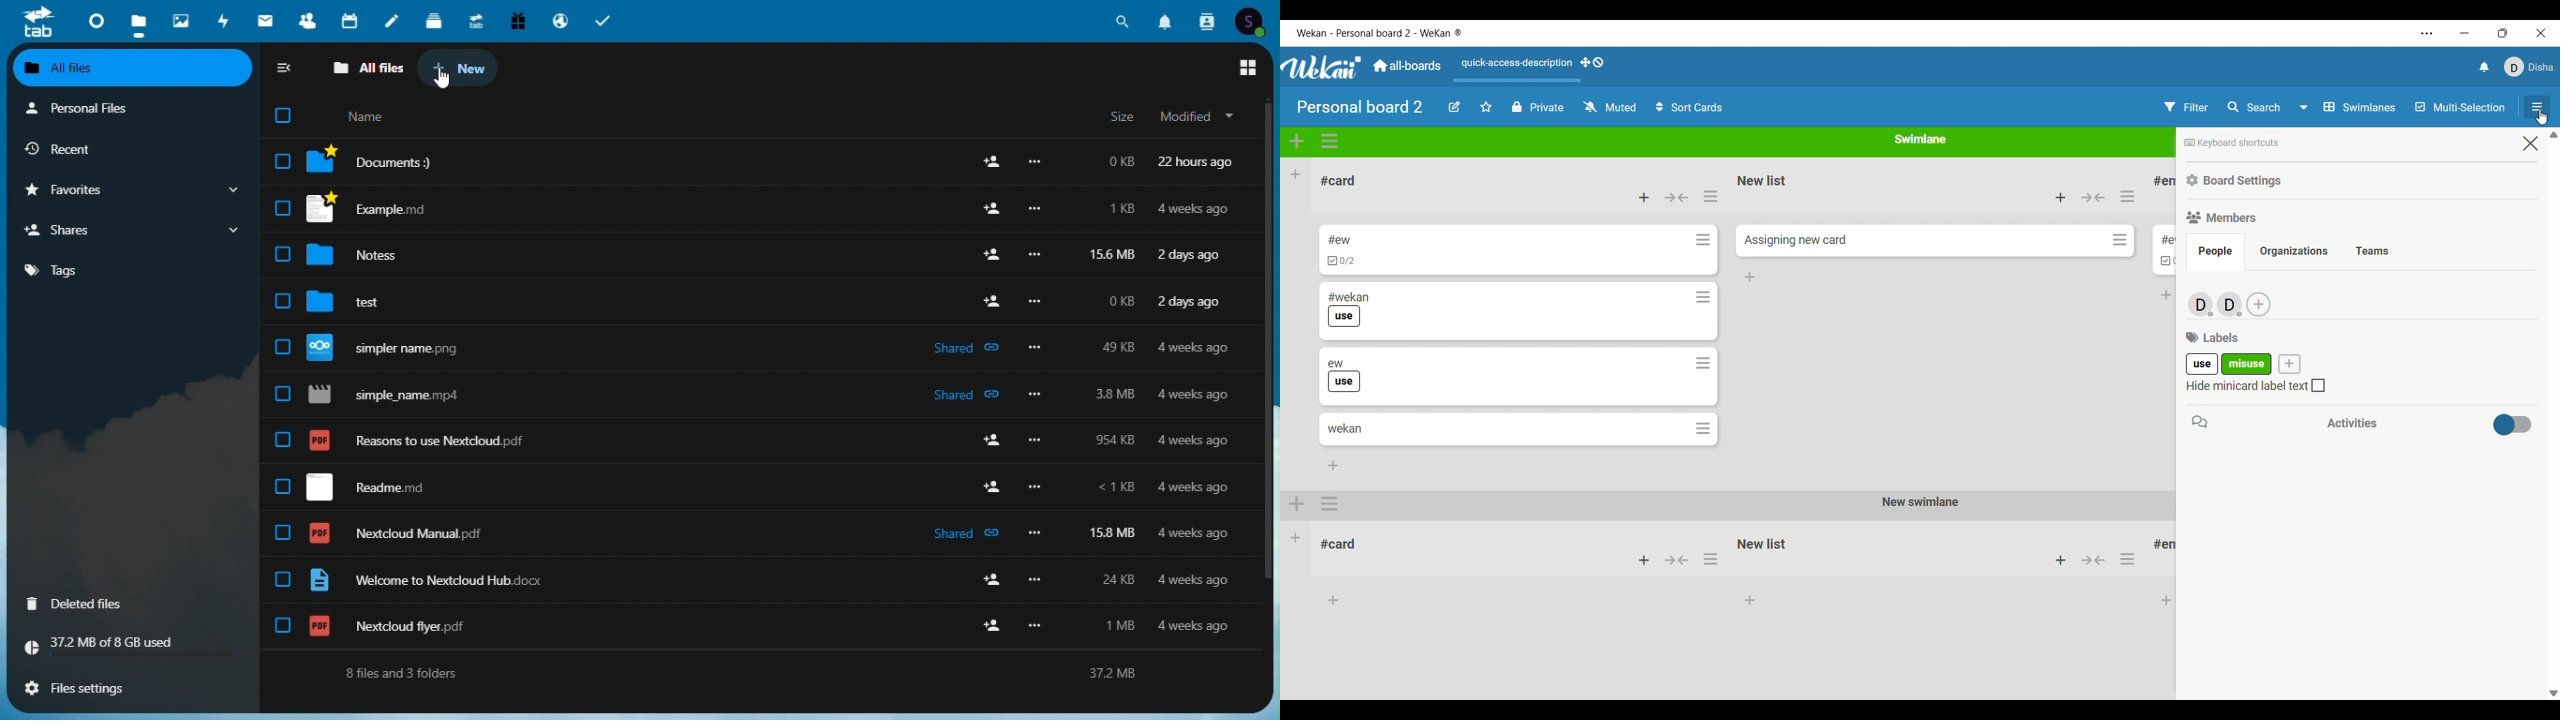 Image resolution: width=2576 pixels, height=728 pixels. What do you see at coordinates (439, 443) in the screenshot?
I see `reasons to use nextcloud.pdf` at bounding box center [439, 443].